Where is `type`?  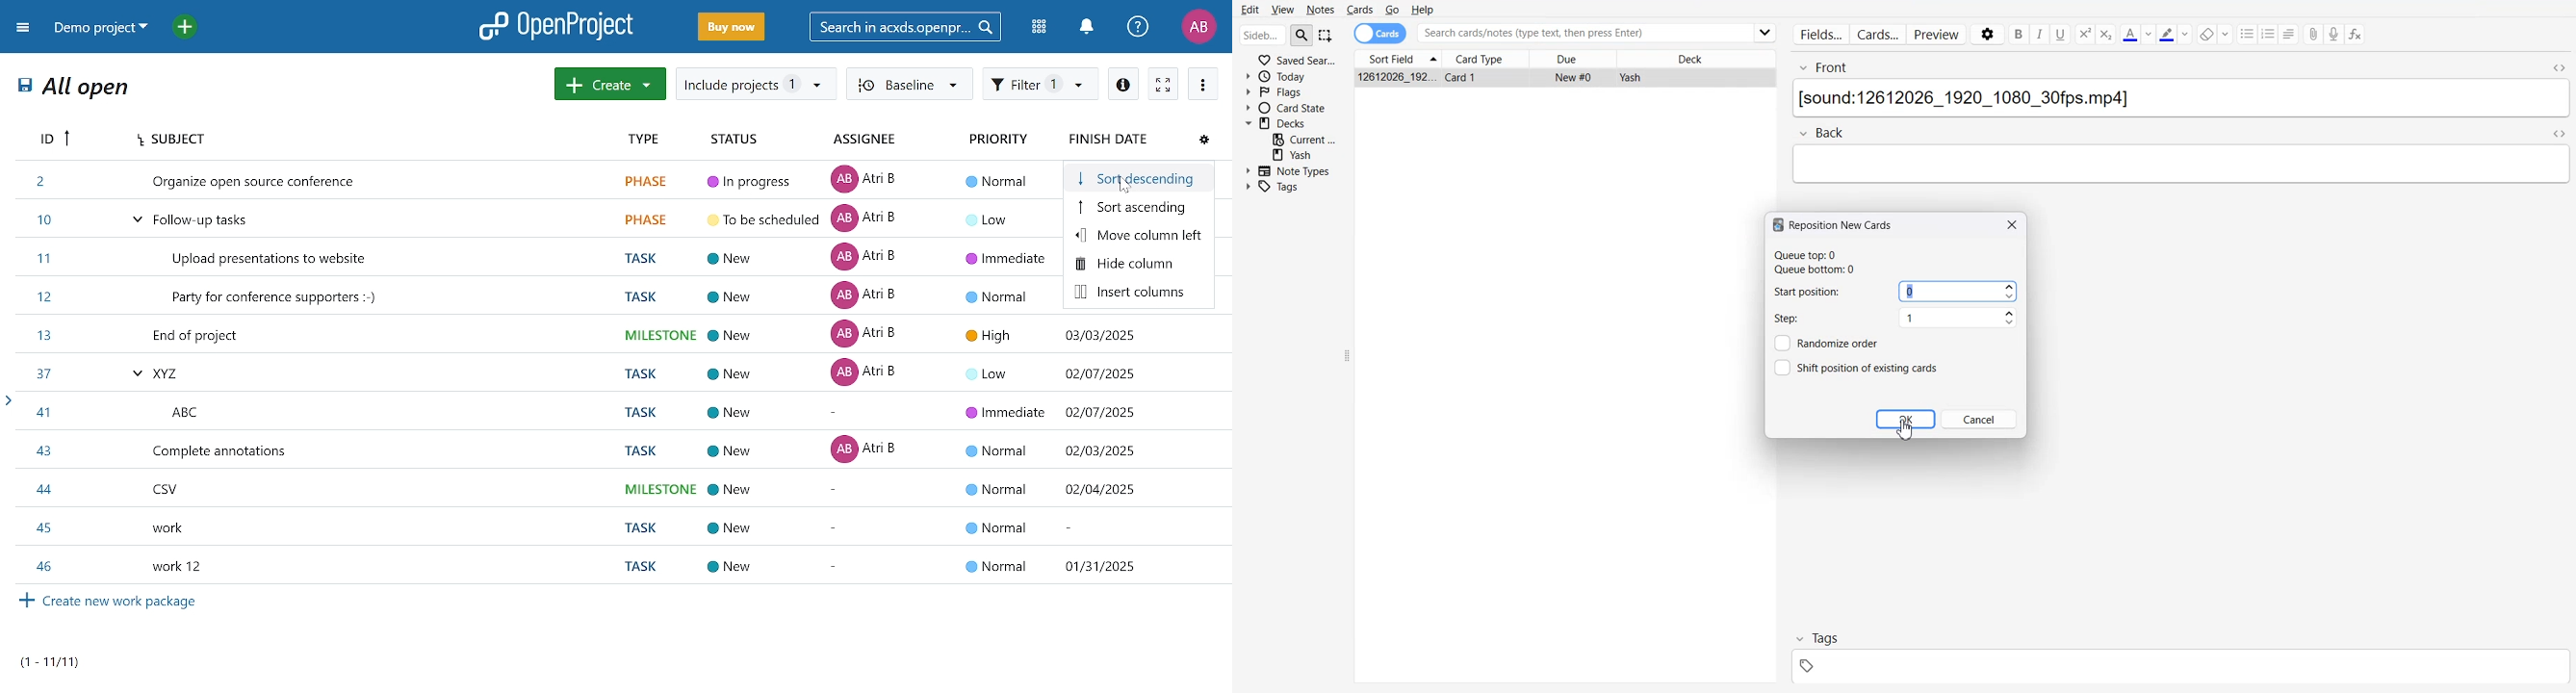 type is located at coordinates (2179, 164).